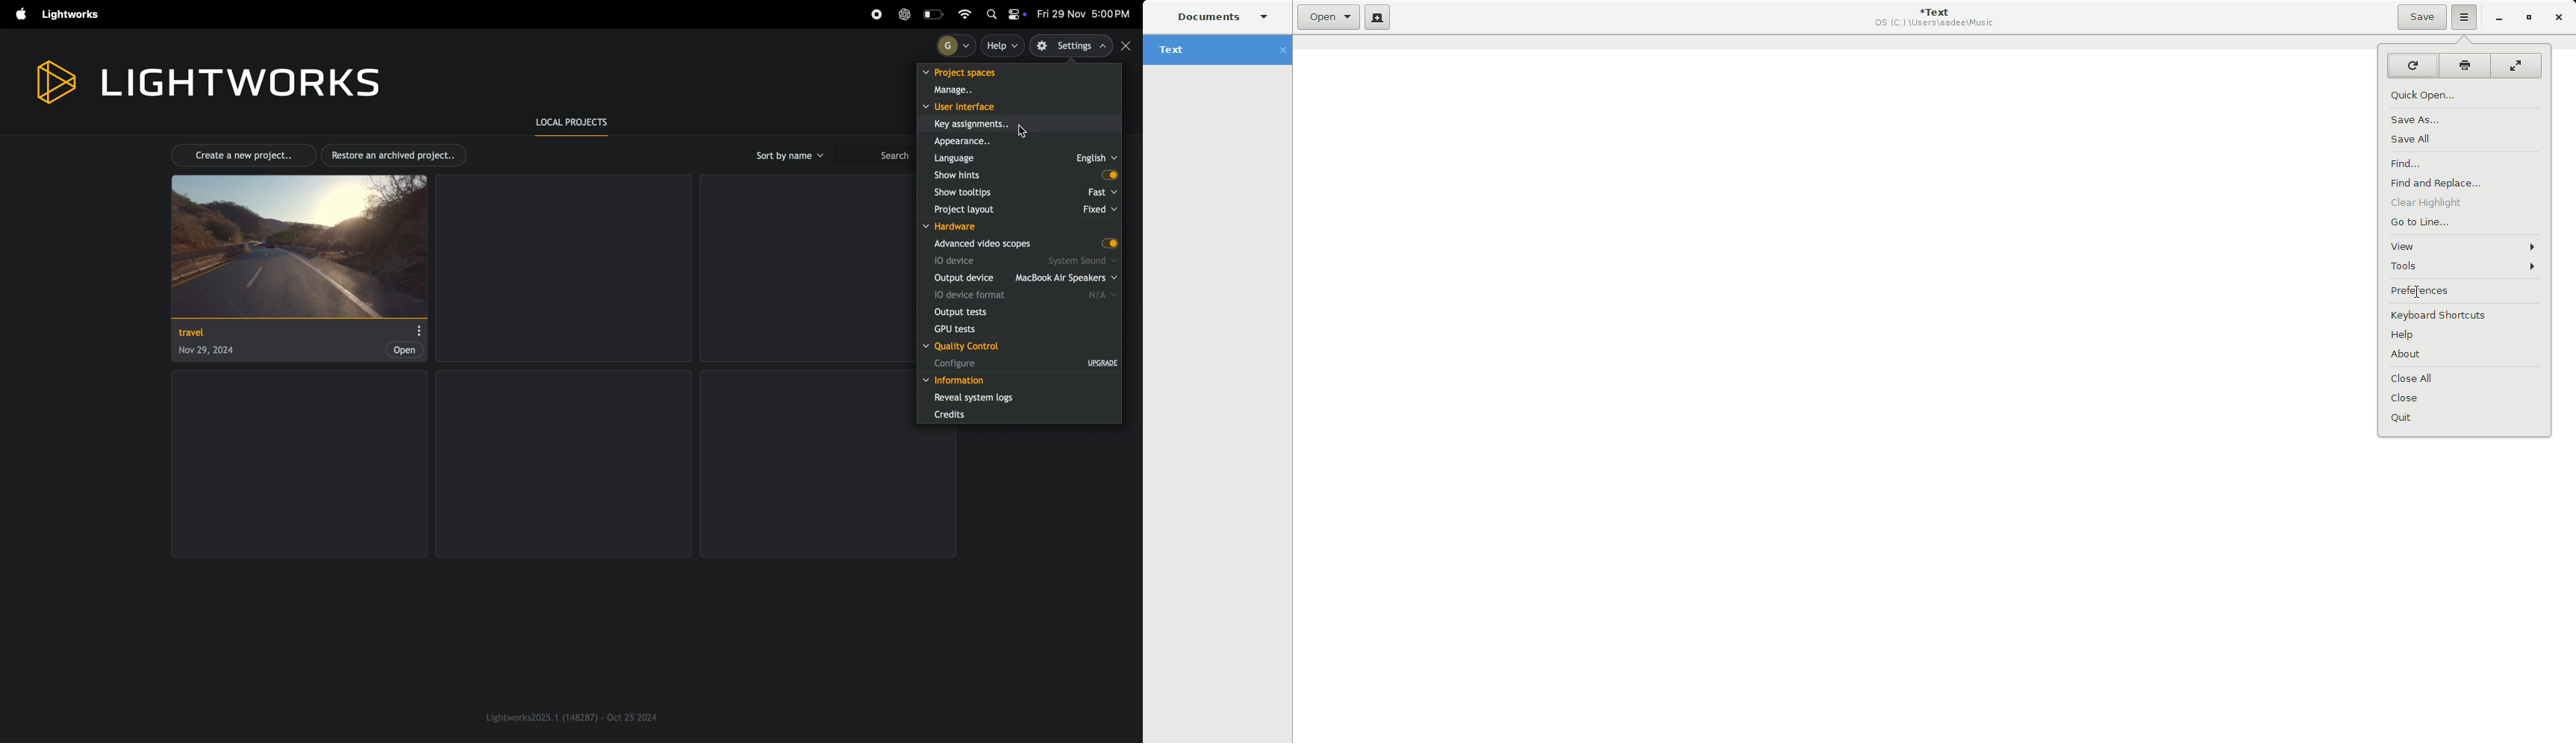 Image resolution: width=2576 pixels, height=756 pixels. What do you see at coordinates (1016, 378) in the screenshot?
I see `information` at bounding box center [1016, 378].